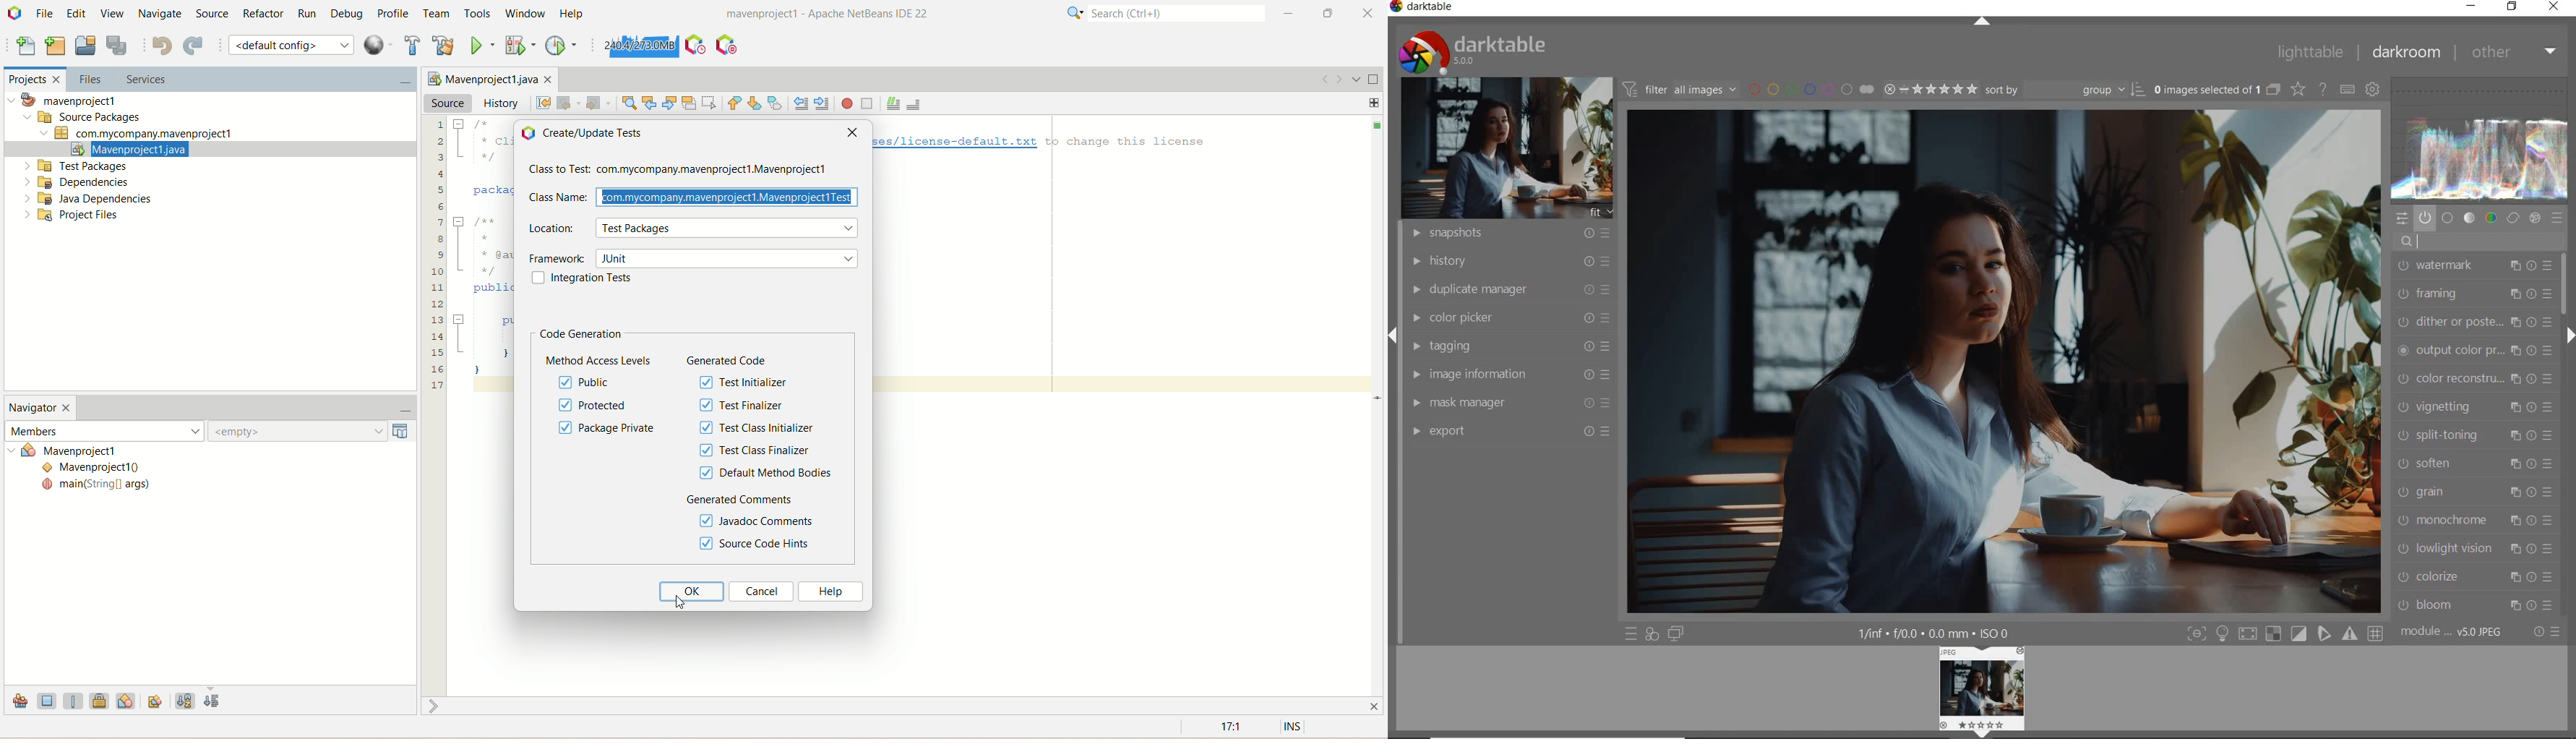 Image resolution: width=2576 pixels, height=756 pixels. I want to click on other, so click(2513, 52).